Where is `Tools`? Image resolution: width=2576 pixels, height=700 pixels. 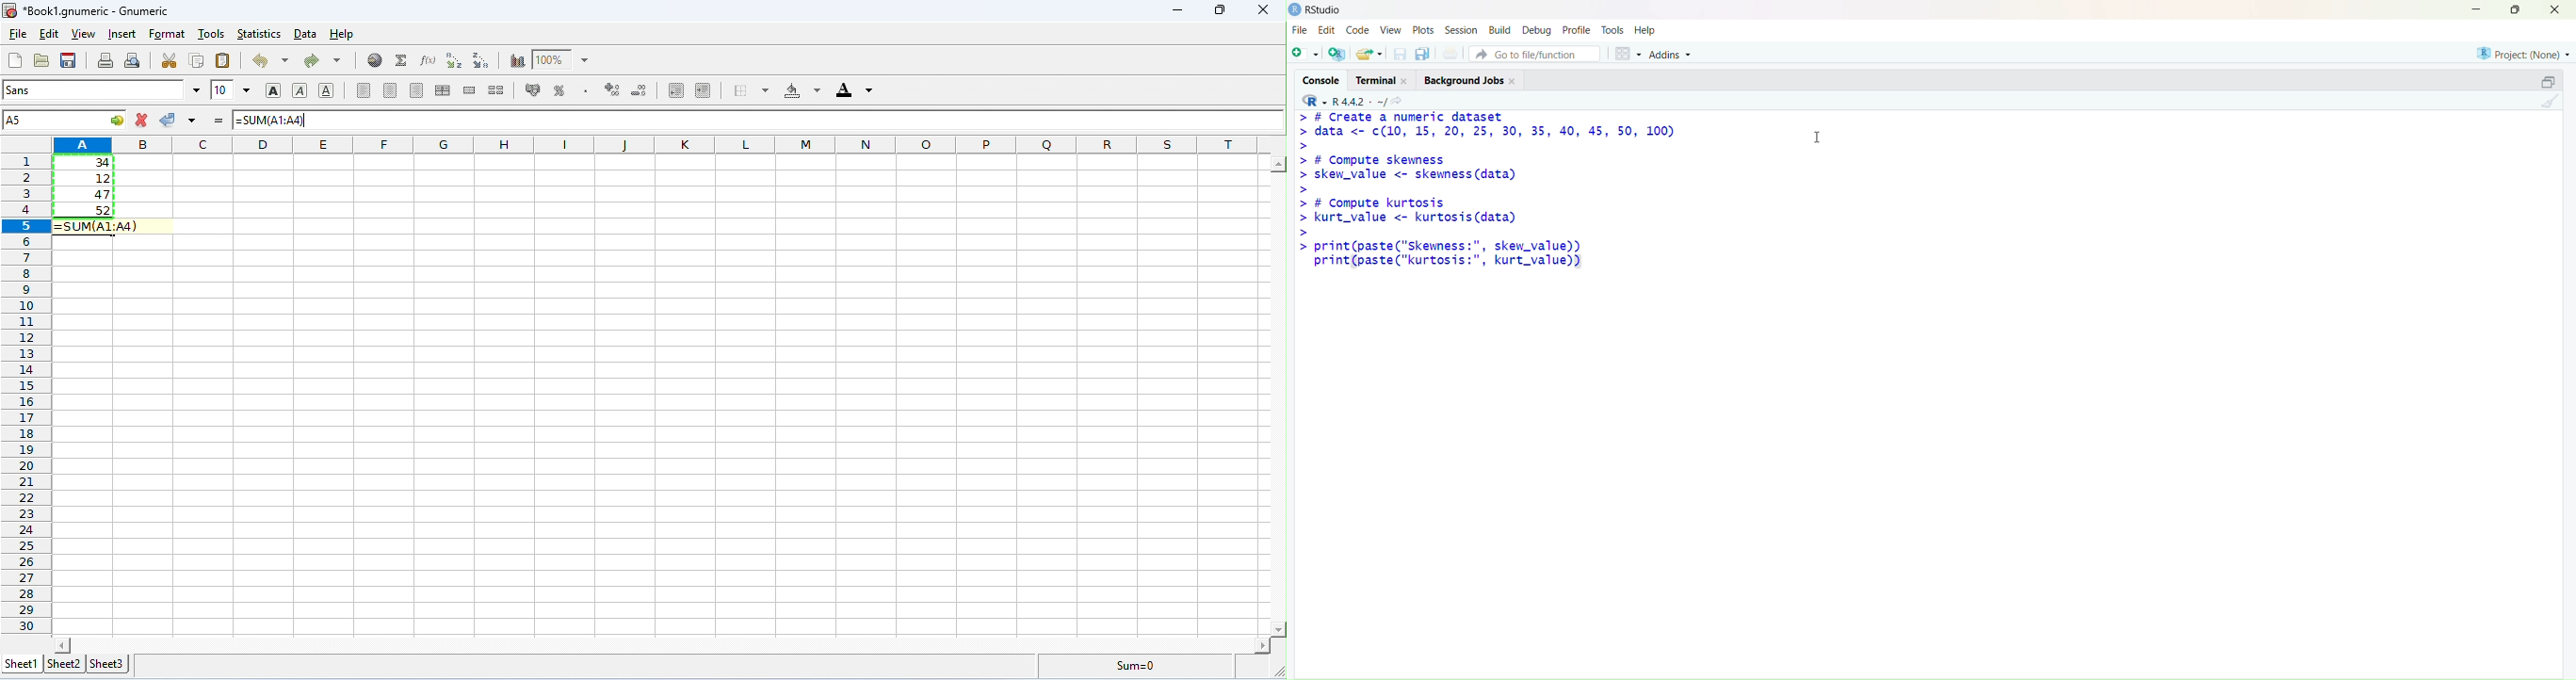 Tools is located at coordinates (1613, 28).